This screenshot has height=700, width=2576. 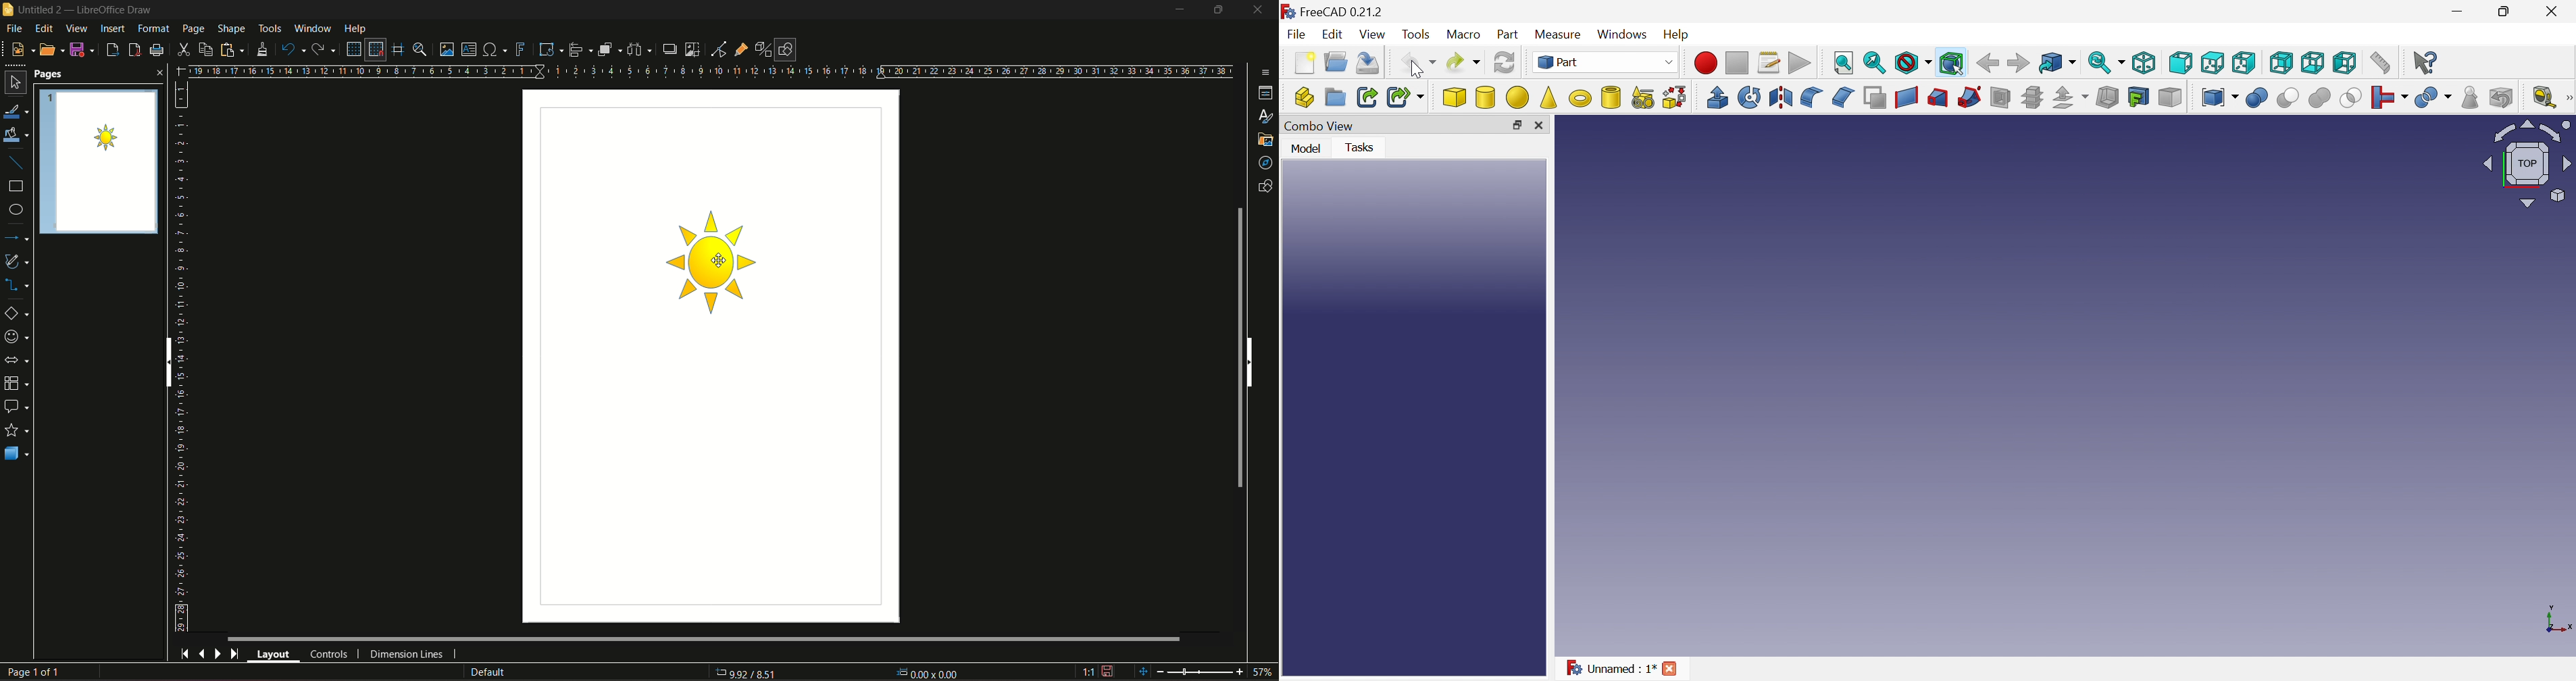 What do you see at coordinates (787, 49) in the screenshot?
I see `show draw functions` at bounding box center [787, 49].